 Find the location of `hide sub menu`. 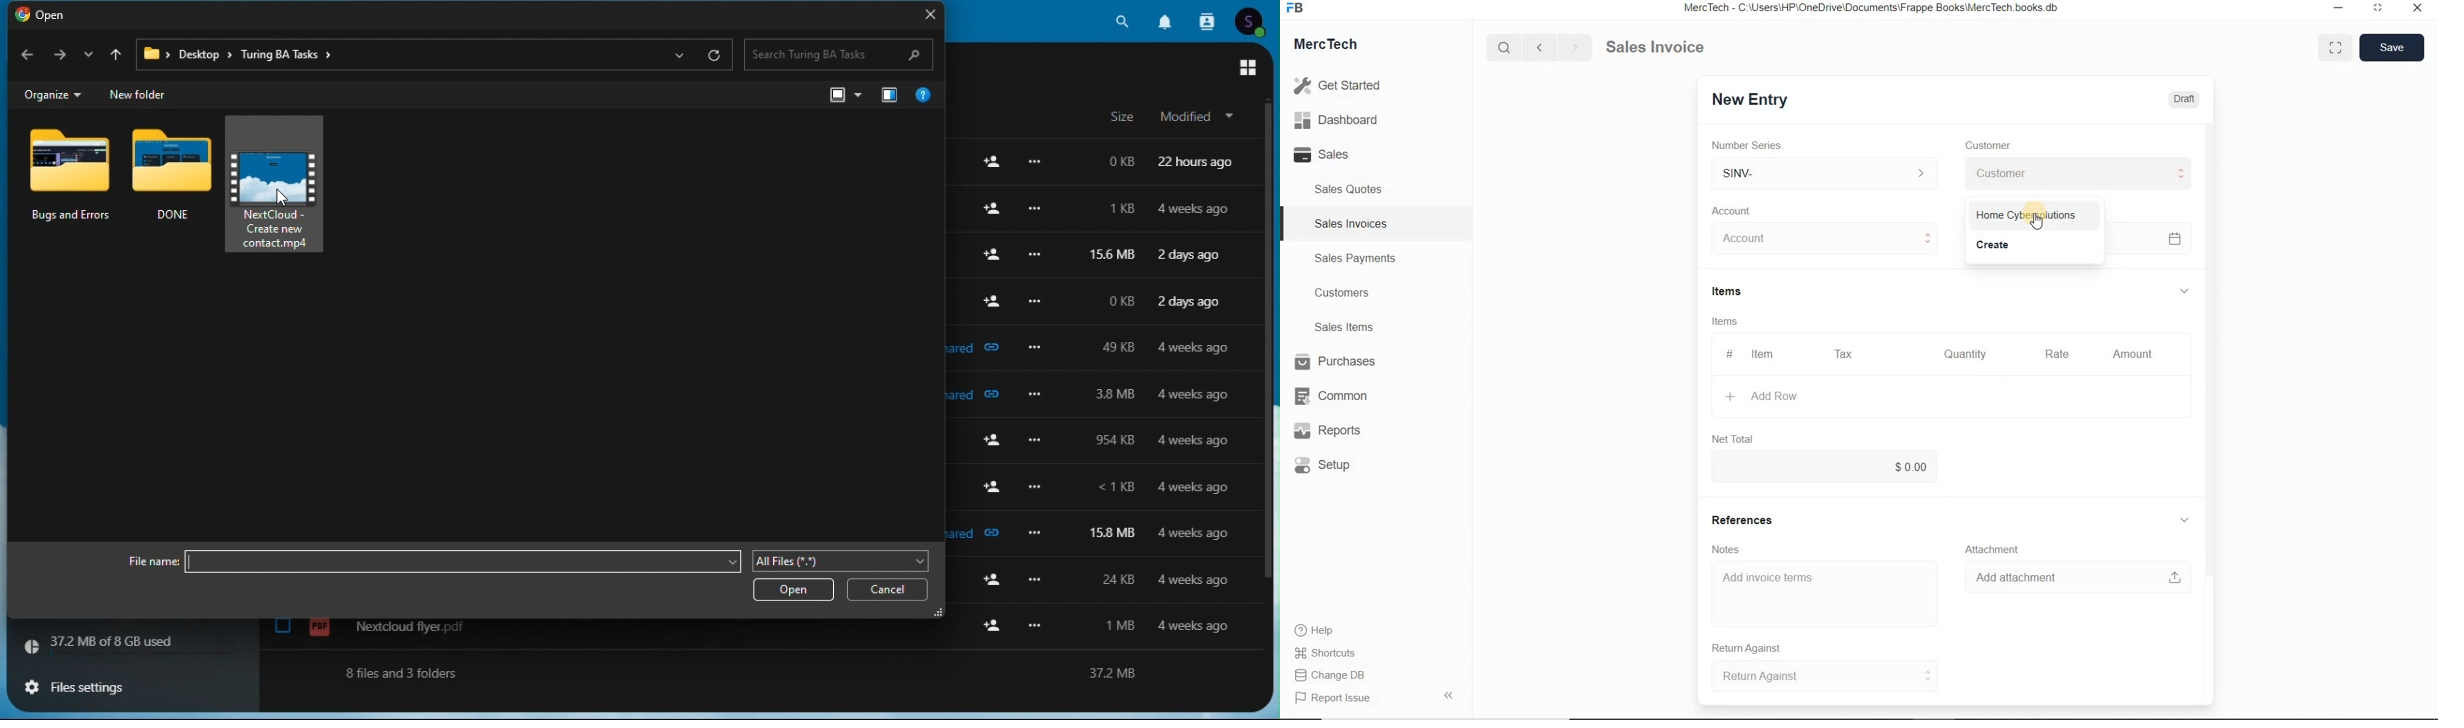

hide sub menu is located at coordinates (2185, 521).